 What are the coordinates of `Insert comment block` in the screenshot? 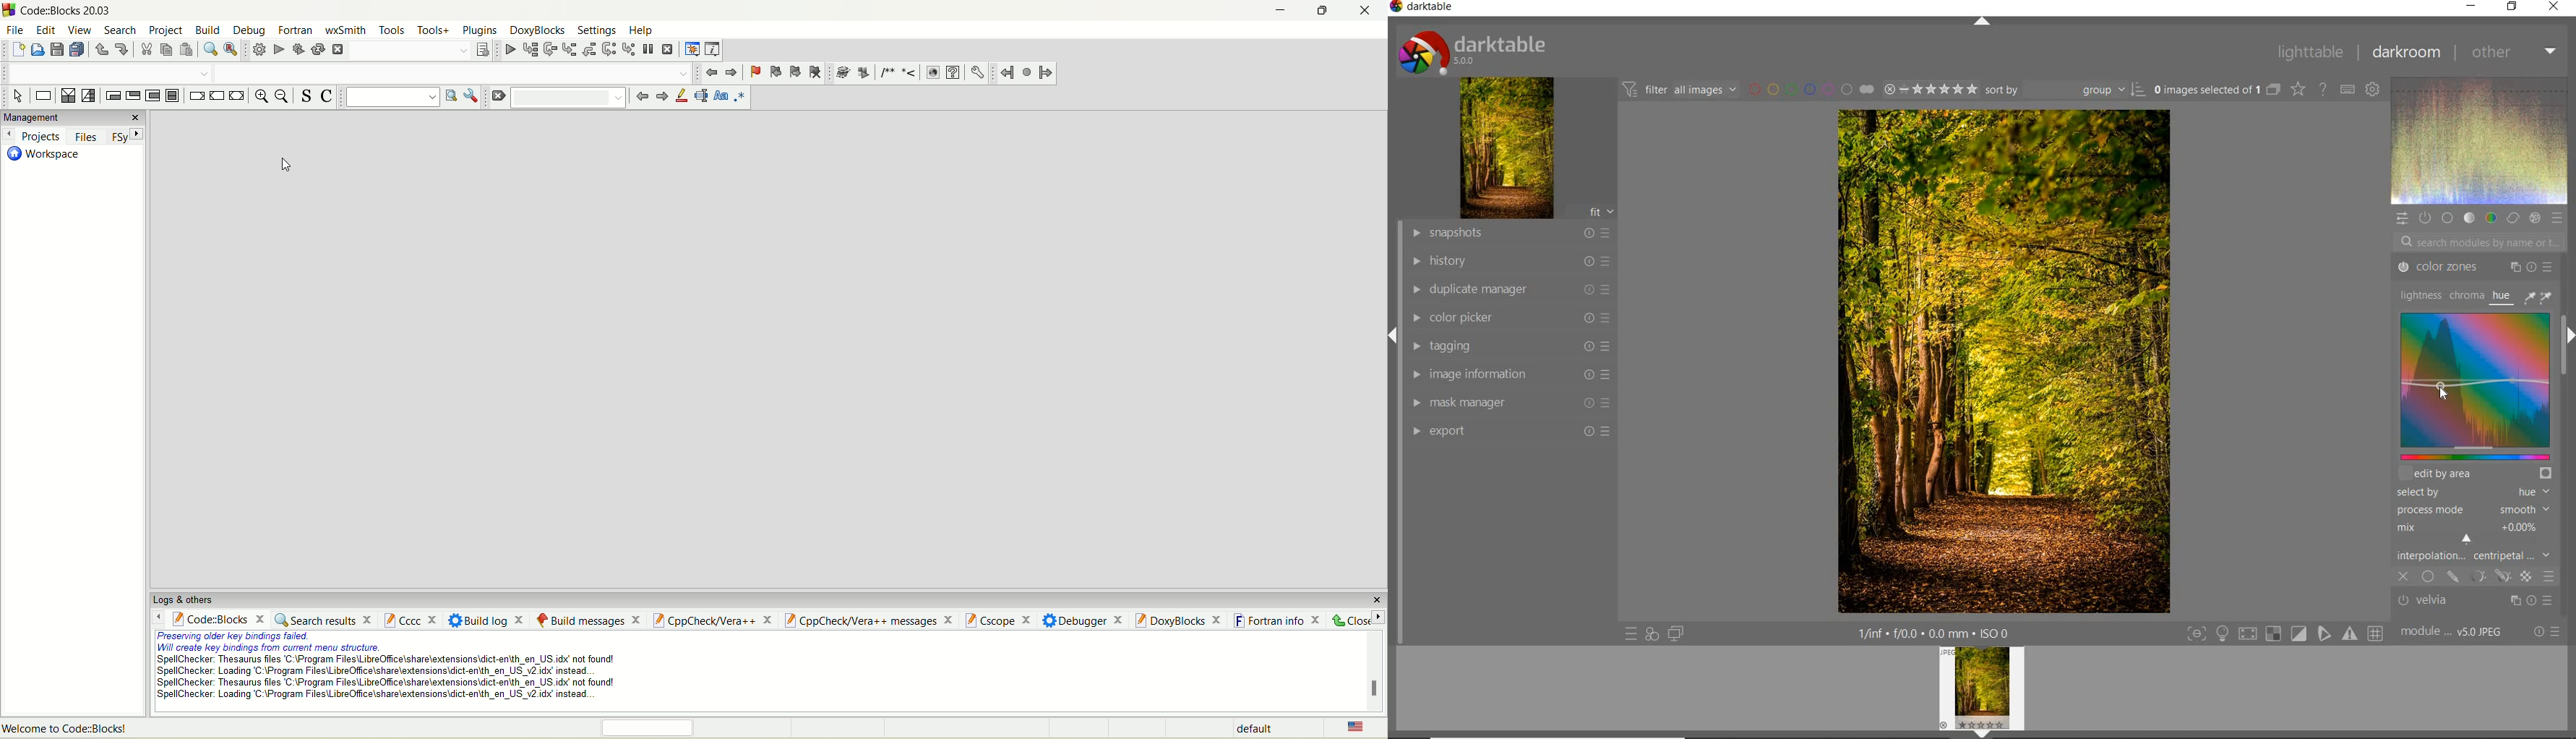 It's located at (885, 72).